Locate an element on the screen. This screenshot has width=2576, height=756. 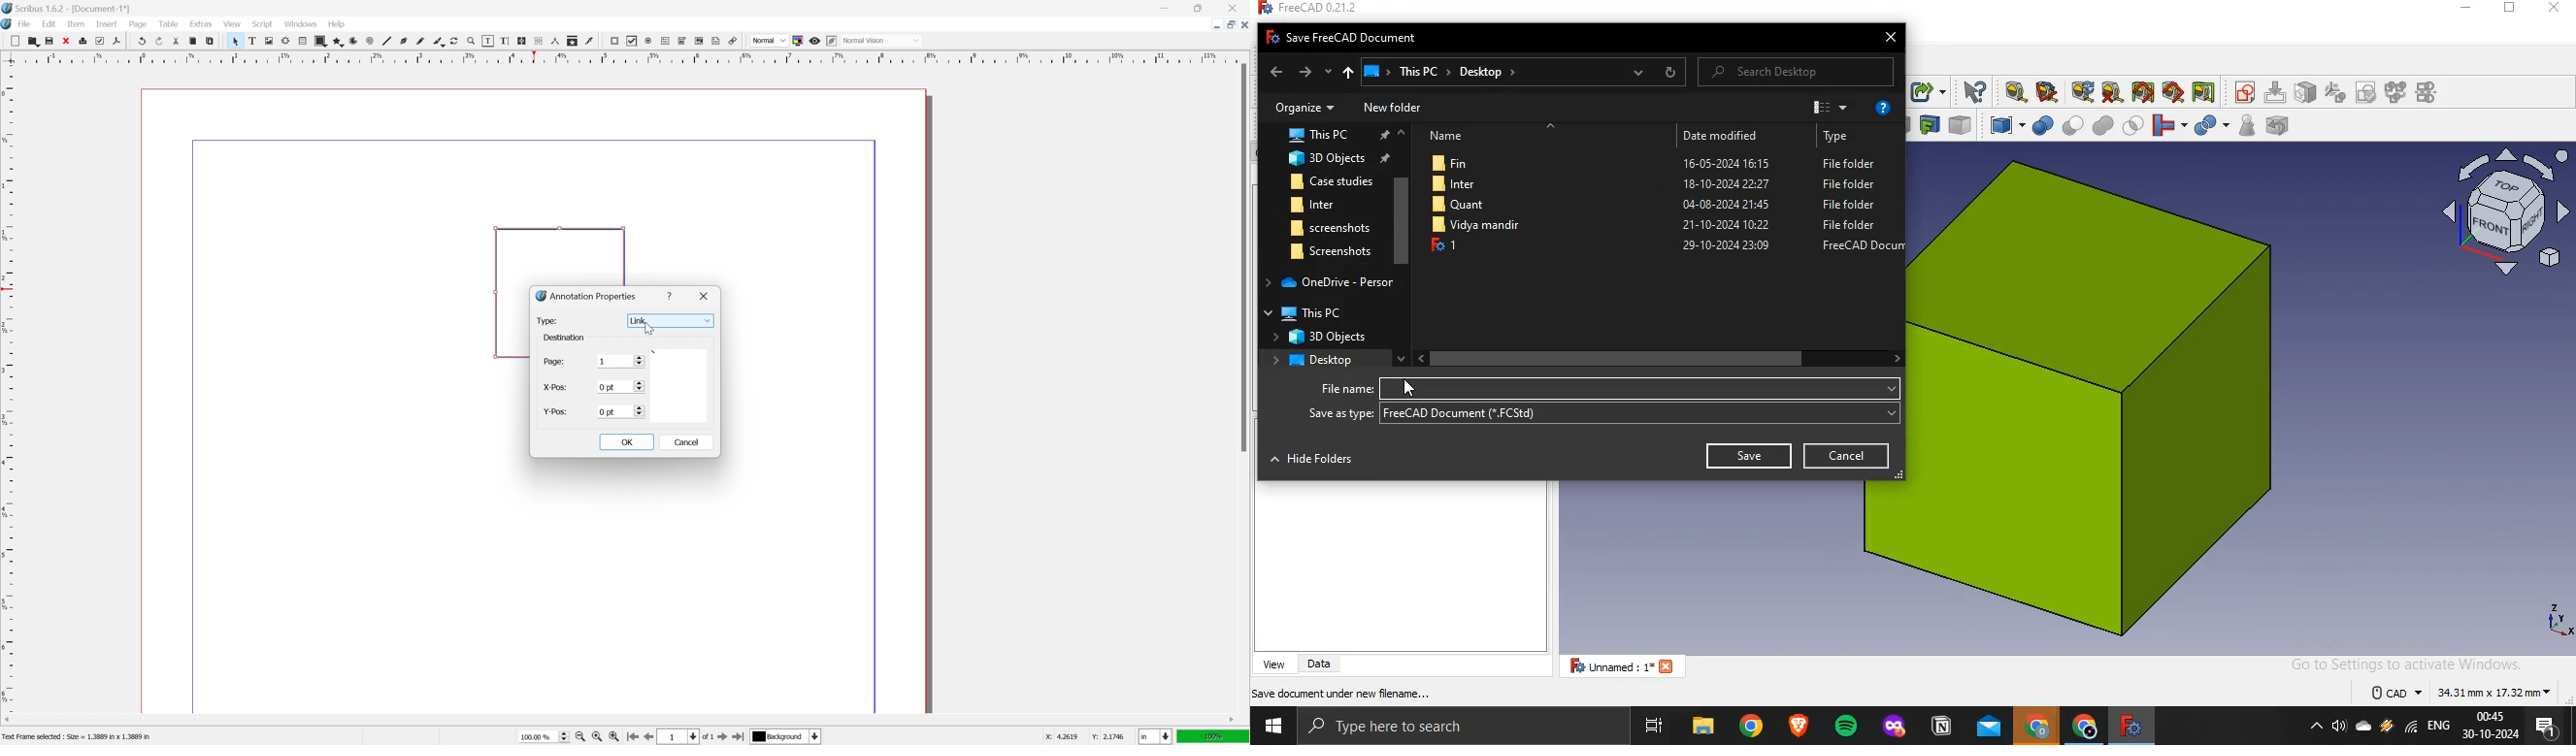
Save as type is located at coordinates (1339, 413).